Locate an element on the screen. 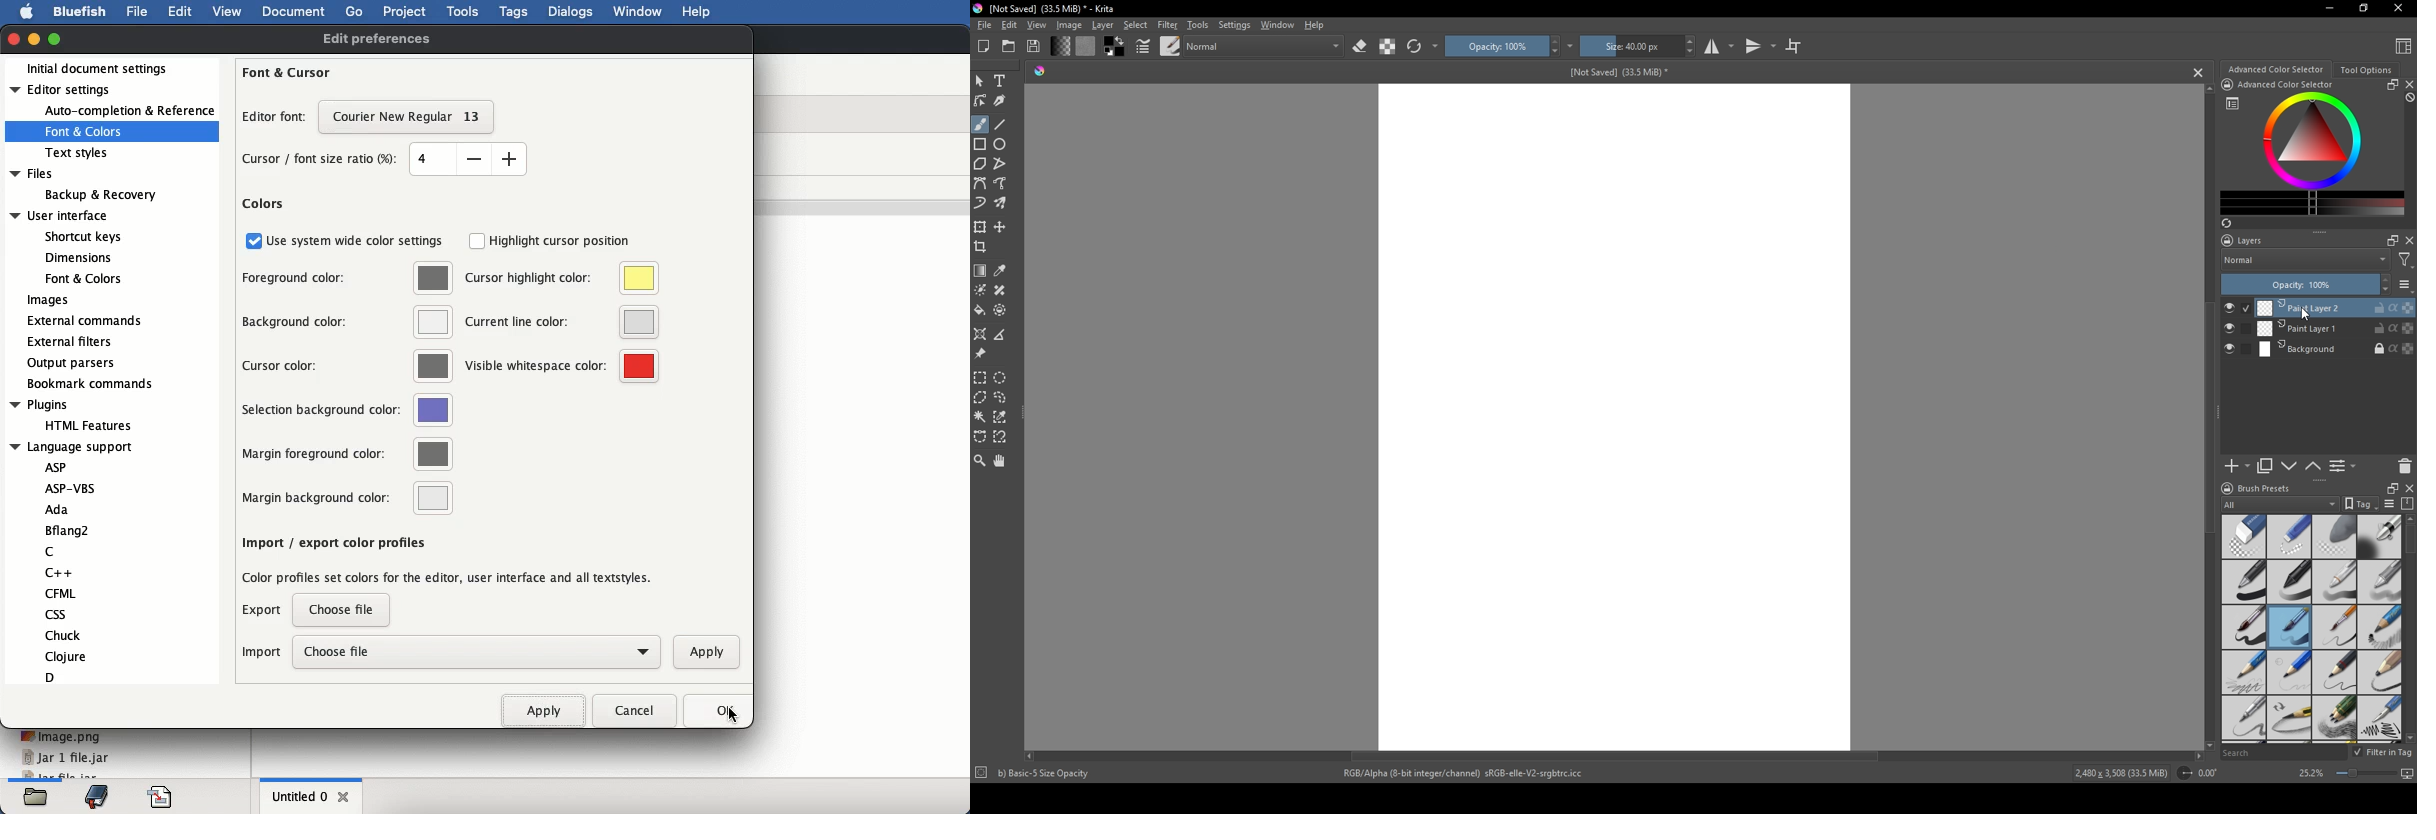  bucket fill is located at coordinates (981, 310).